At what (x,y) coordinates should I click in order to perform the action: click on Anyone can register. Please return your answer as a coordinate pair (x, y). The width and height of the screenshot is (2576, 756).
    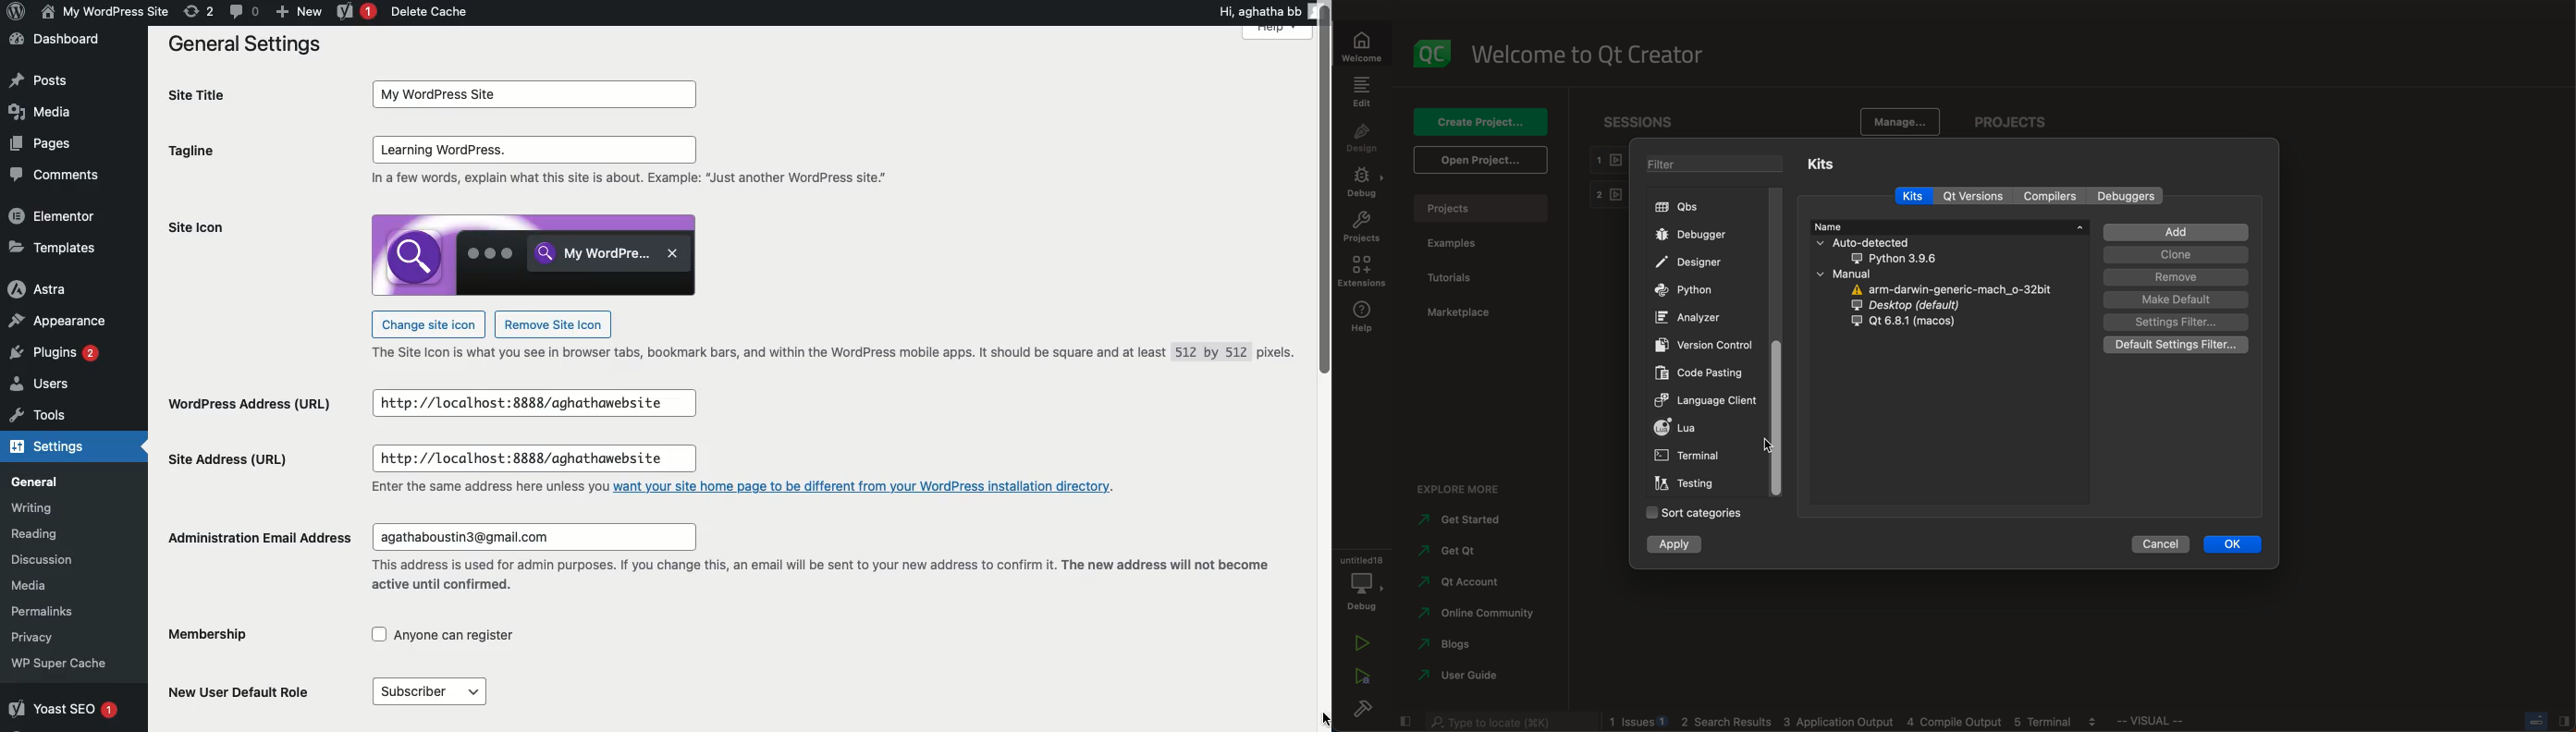
    Looking at the image, I should click on (455, 635).